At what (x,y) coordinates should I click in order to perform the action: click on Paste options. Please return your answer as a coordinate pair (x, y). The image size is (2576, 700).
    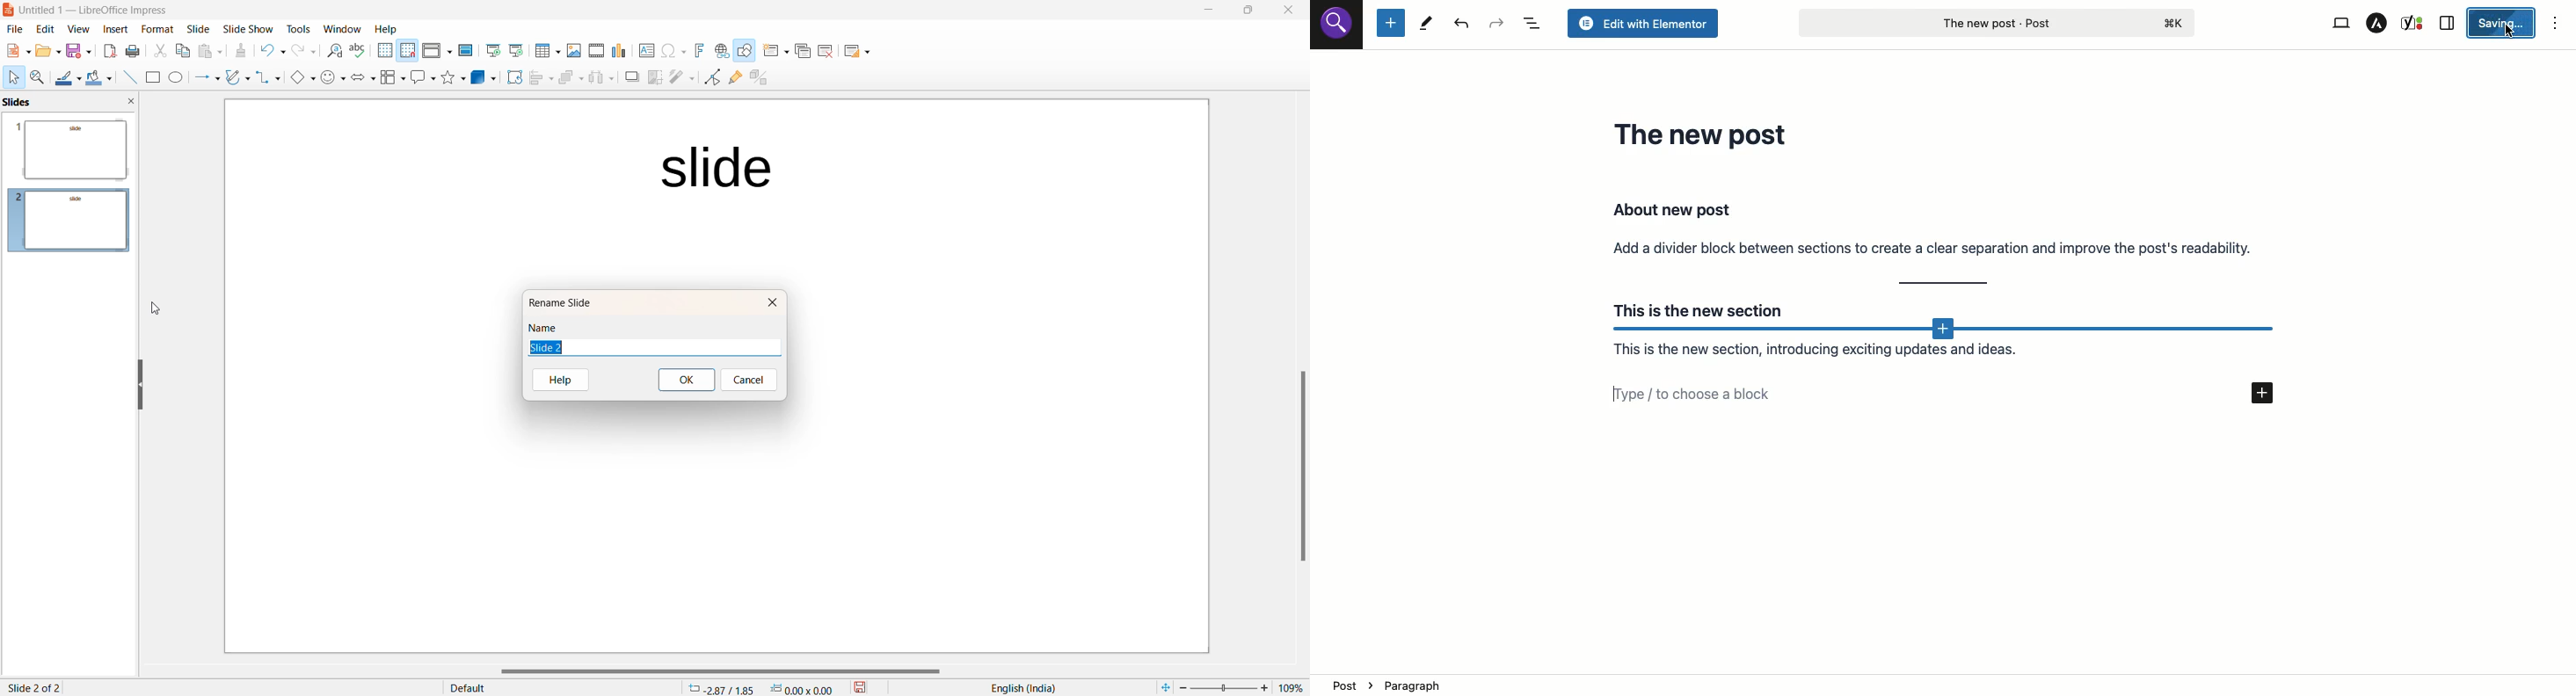
    Looking at the image, I should click on (212, 50).